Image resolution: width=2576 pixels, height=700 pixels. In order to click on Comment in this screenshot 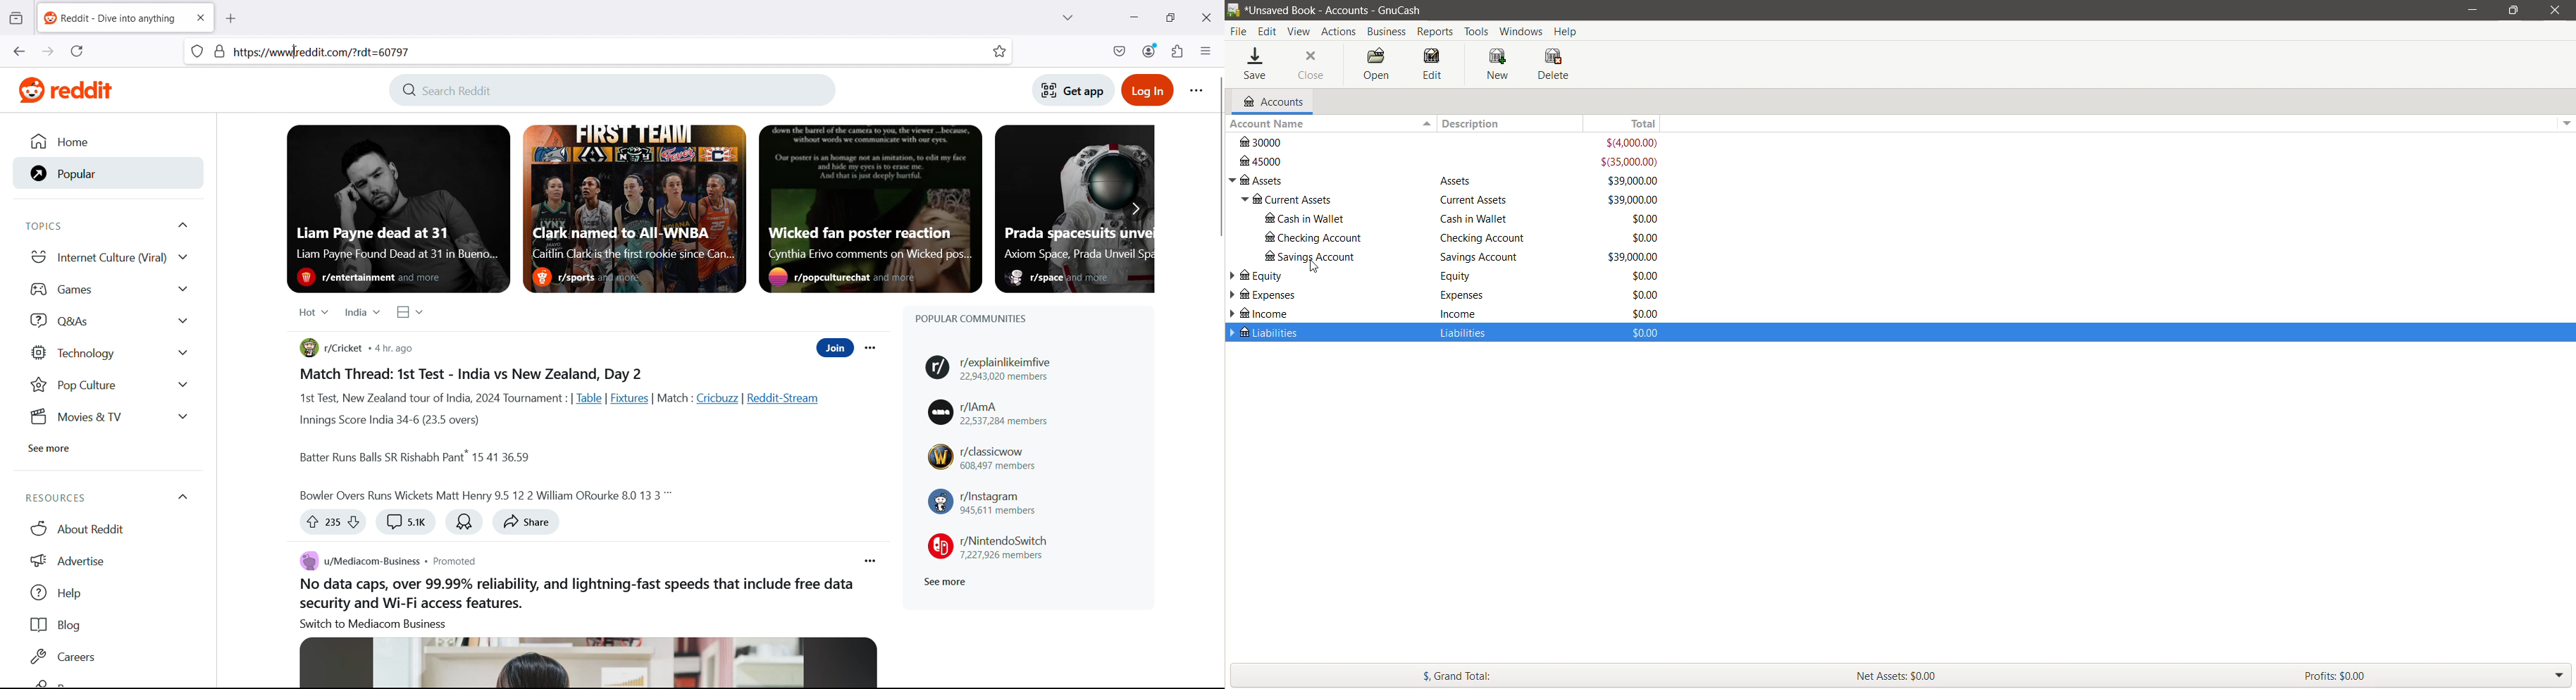, I will do `click(405, 522)`.